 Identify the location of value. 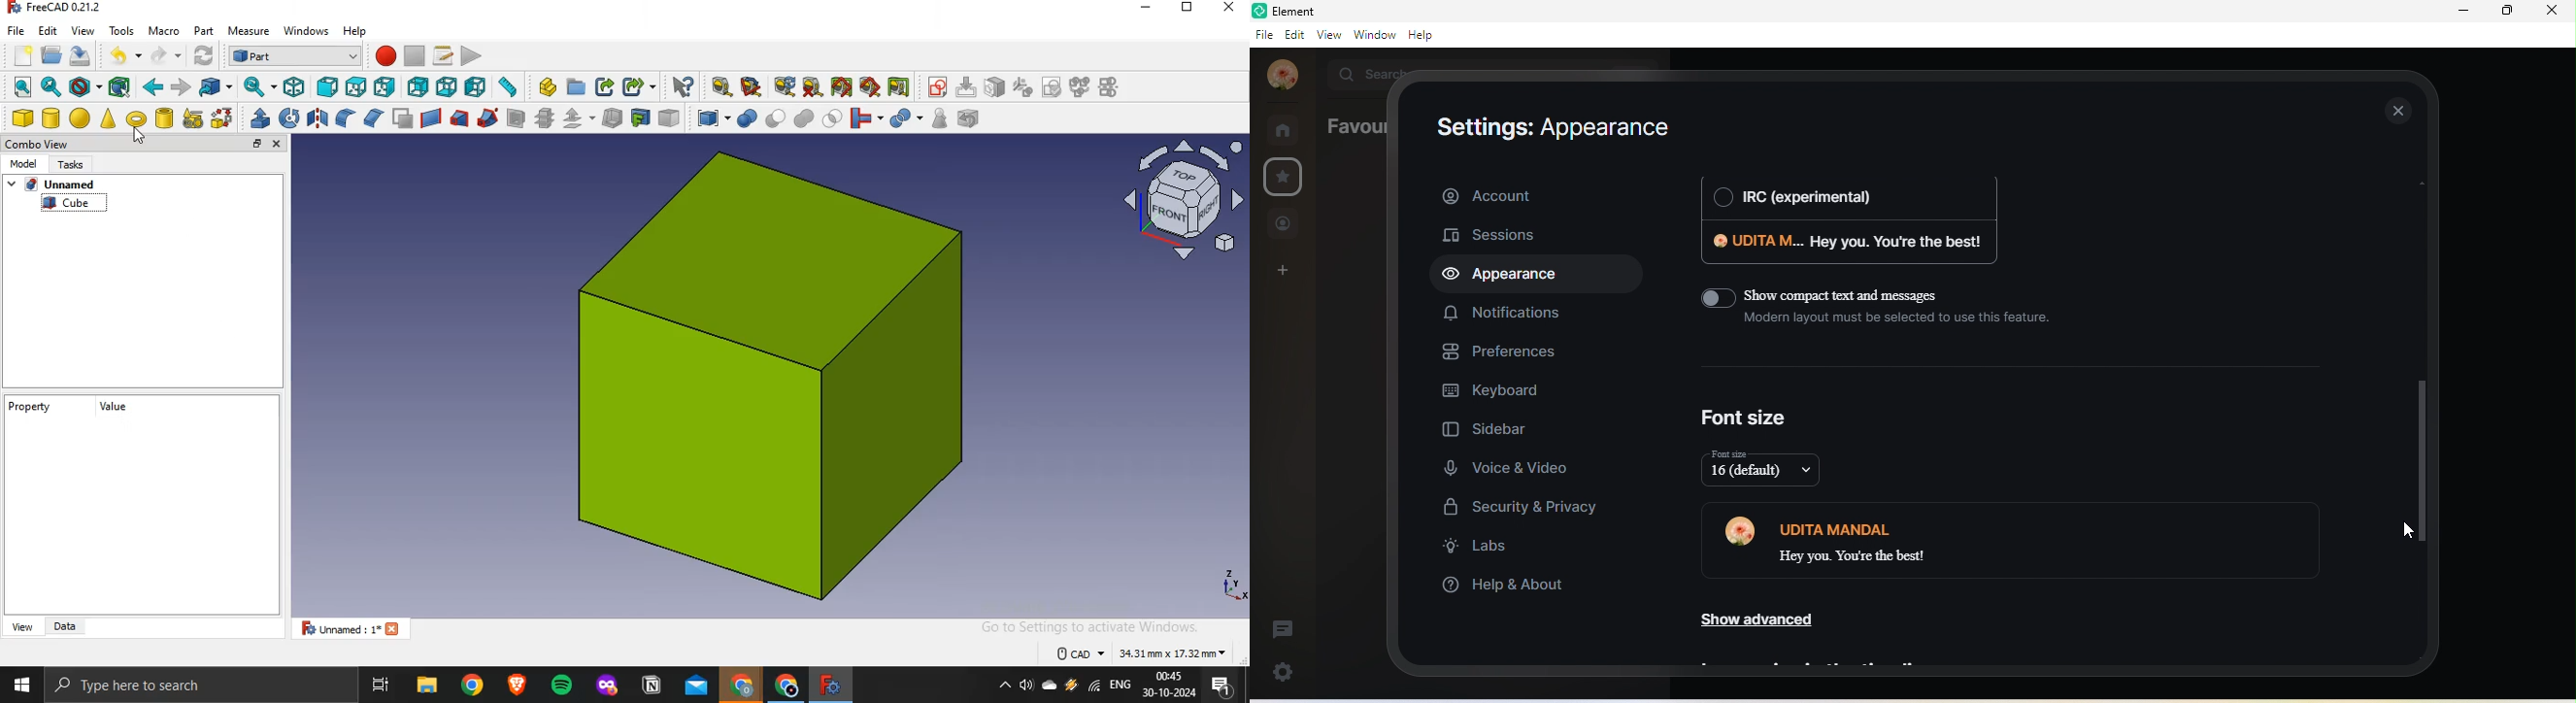
(112, 406).